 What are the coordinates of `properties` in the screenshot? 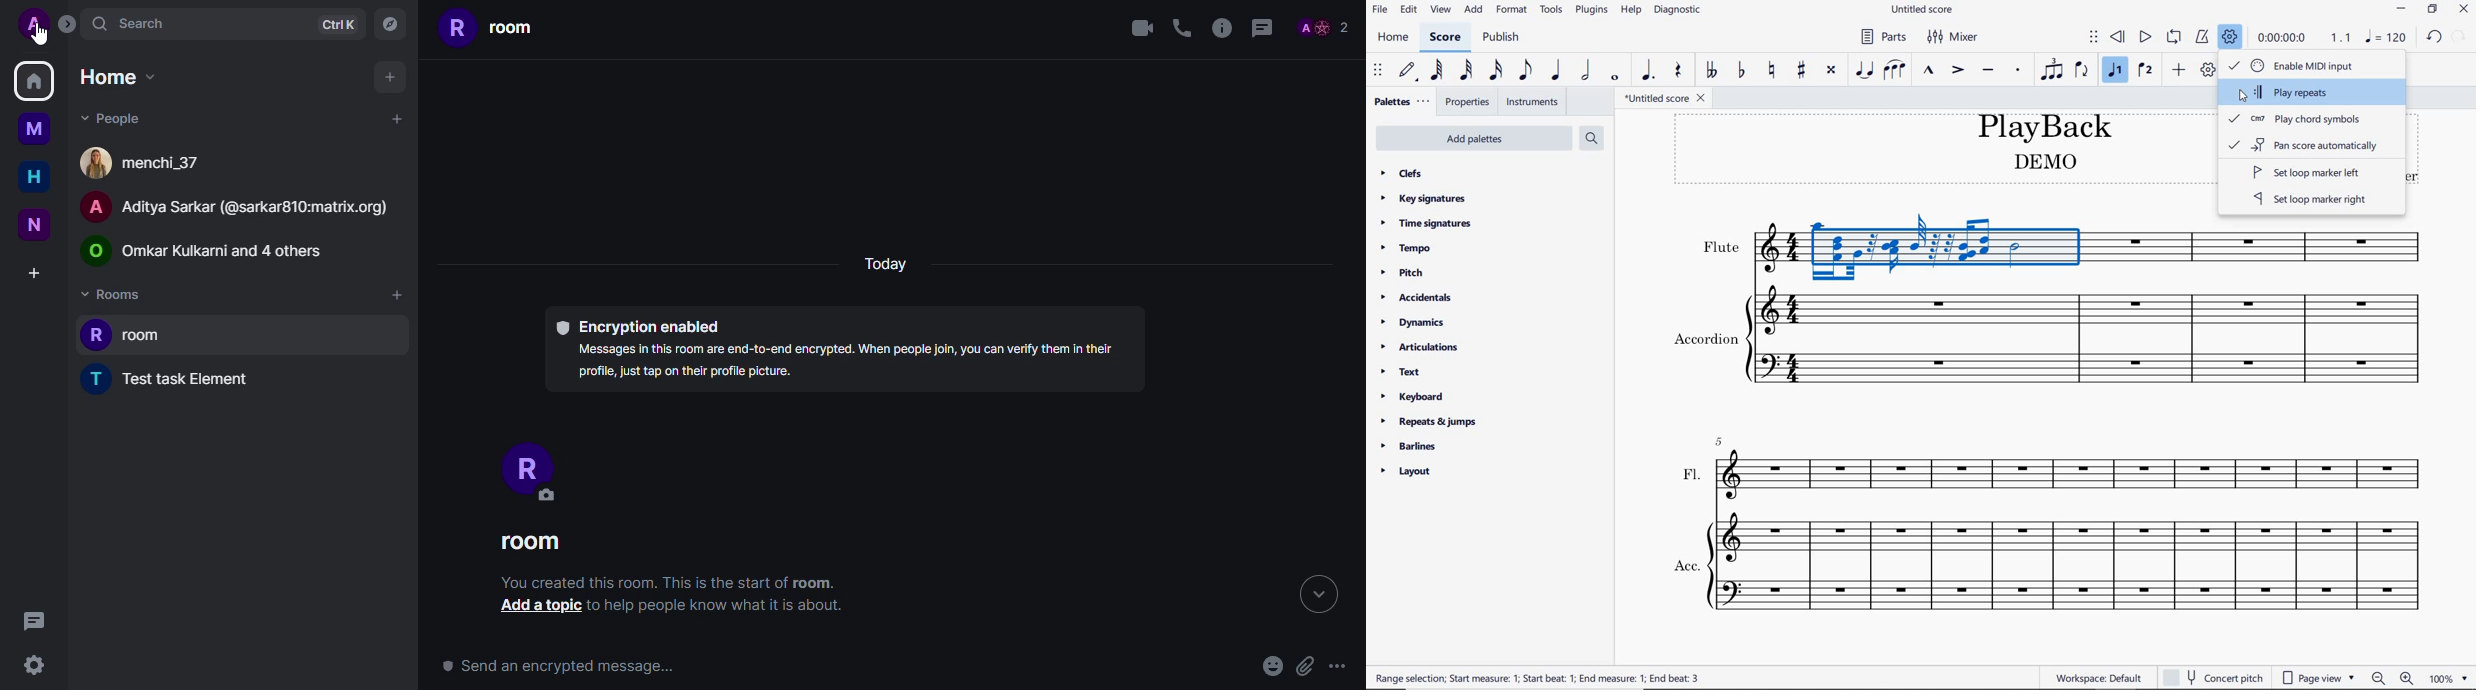 It's located at (1470, 102).